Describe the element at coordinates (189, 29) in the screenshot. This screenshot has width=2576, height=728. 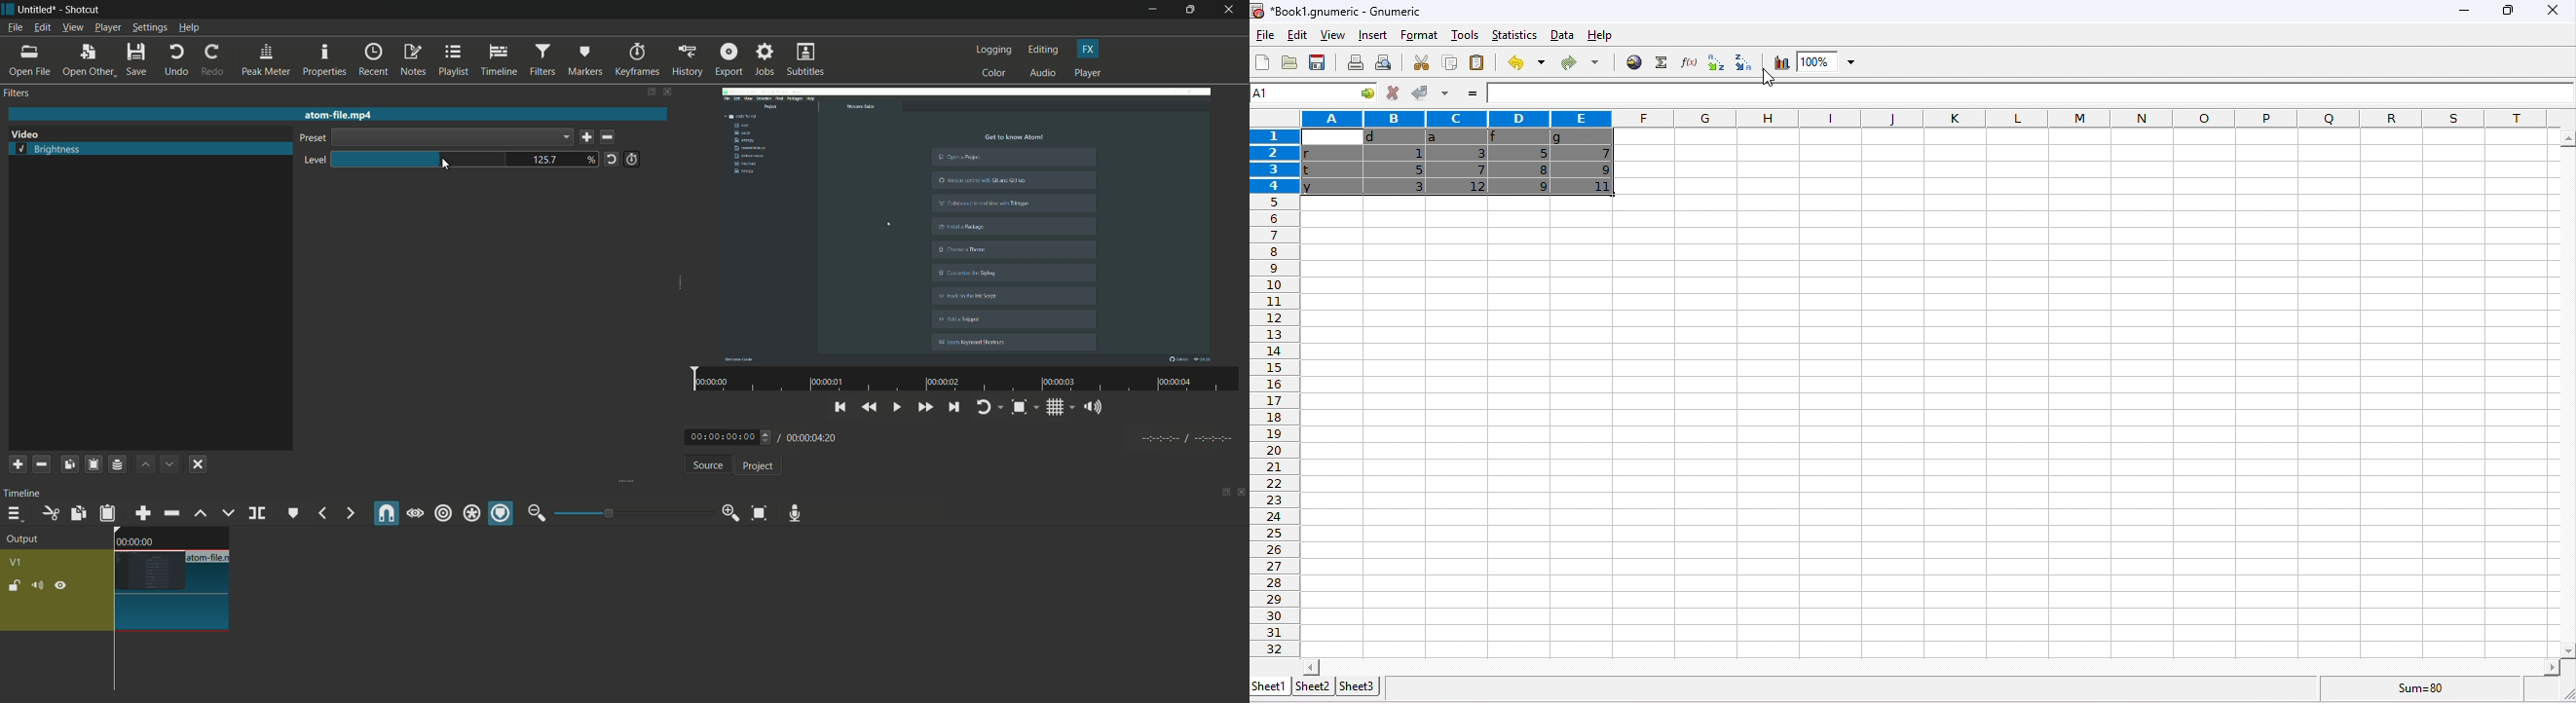
I see `help menu` at that location.